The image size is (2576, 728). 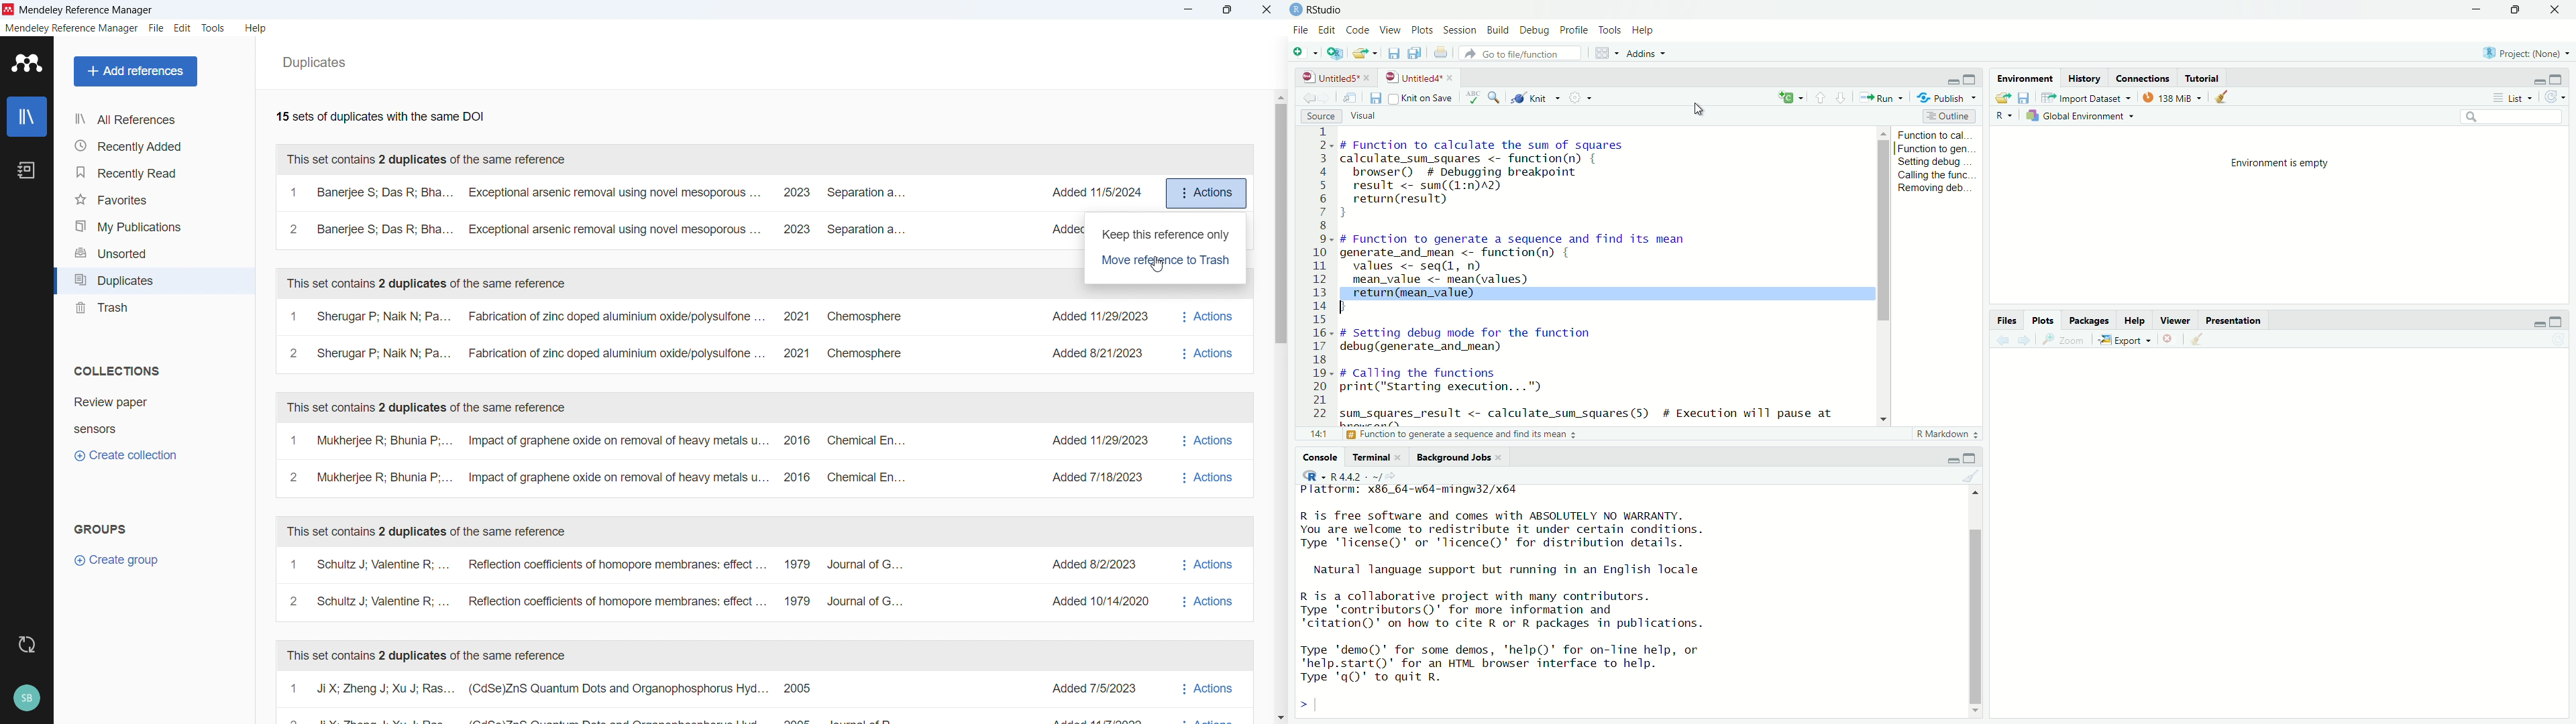 I want to click on maximize, so click(x=2559, y=78).